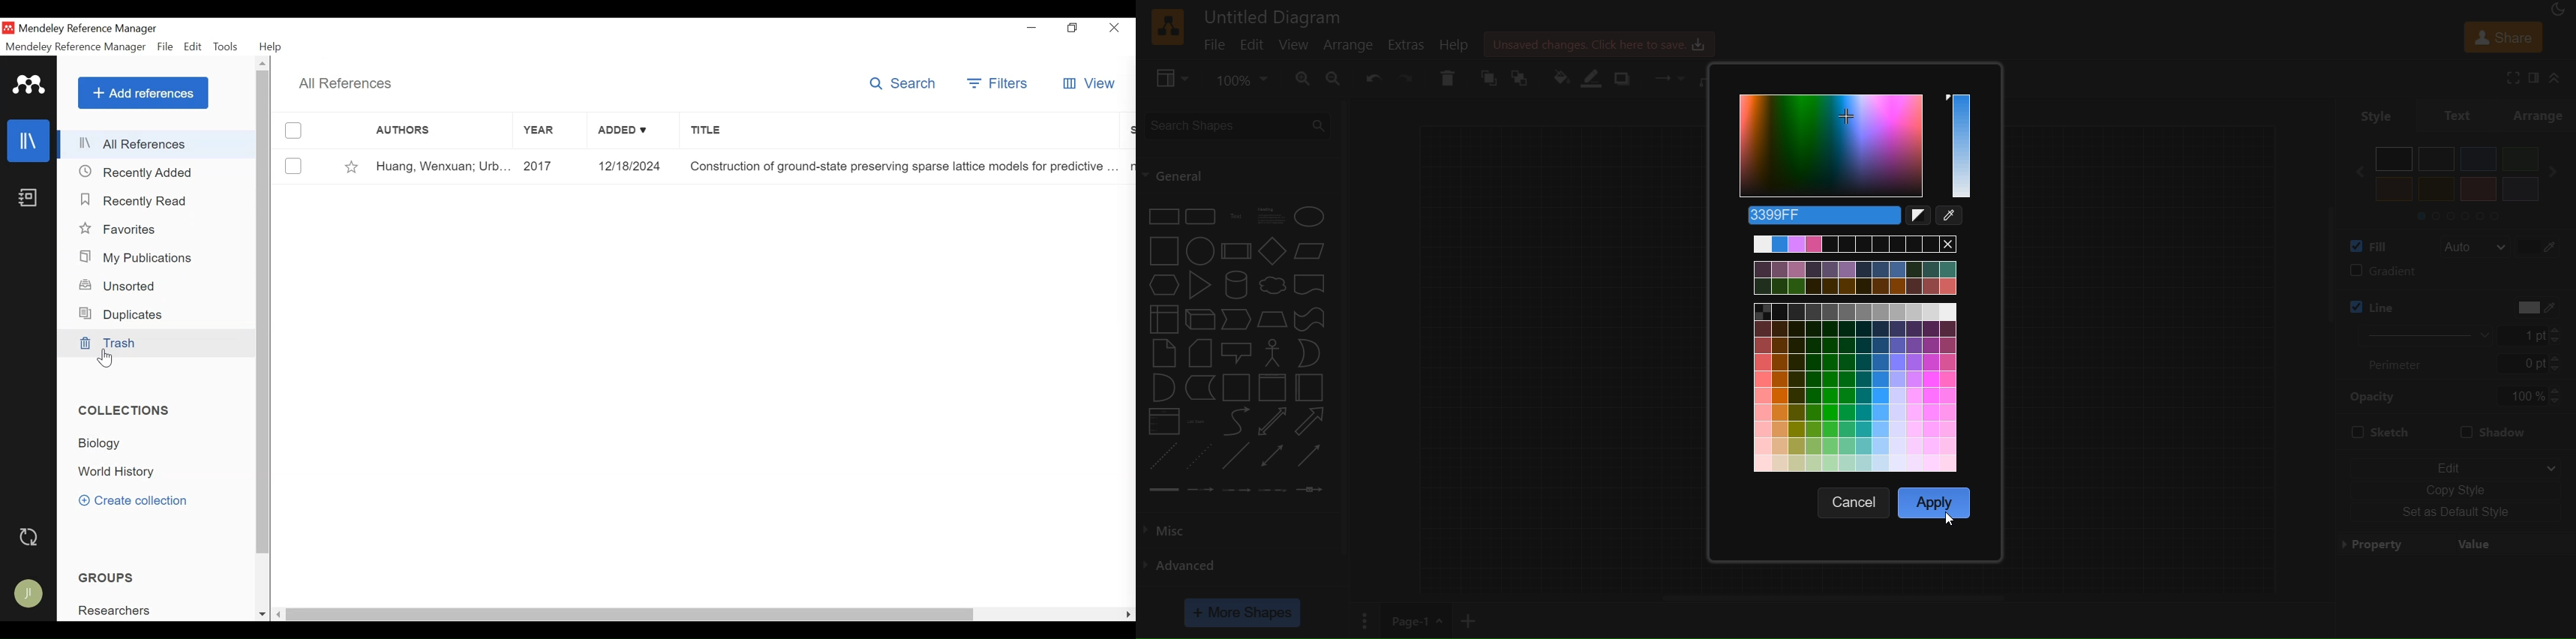 The height and width of the screenshot is (644, 2576). What do you see at coordinates (1199, 217) in the screenshot?
I see `rounded rectangle` at bounding box center [1199, 217].